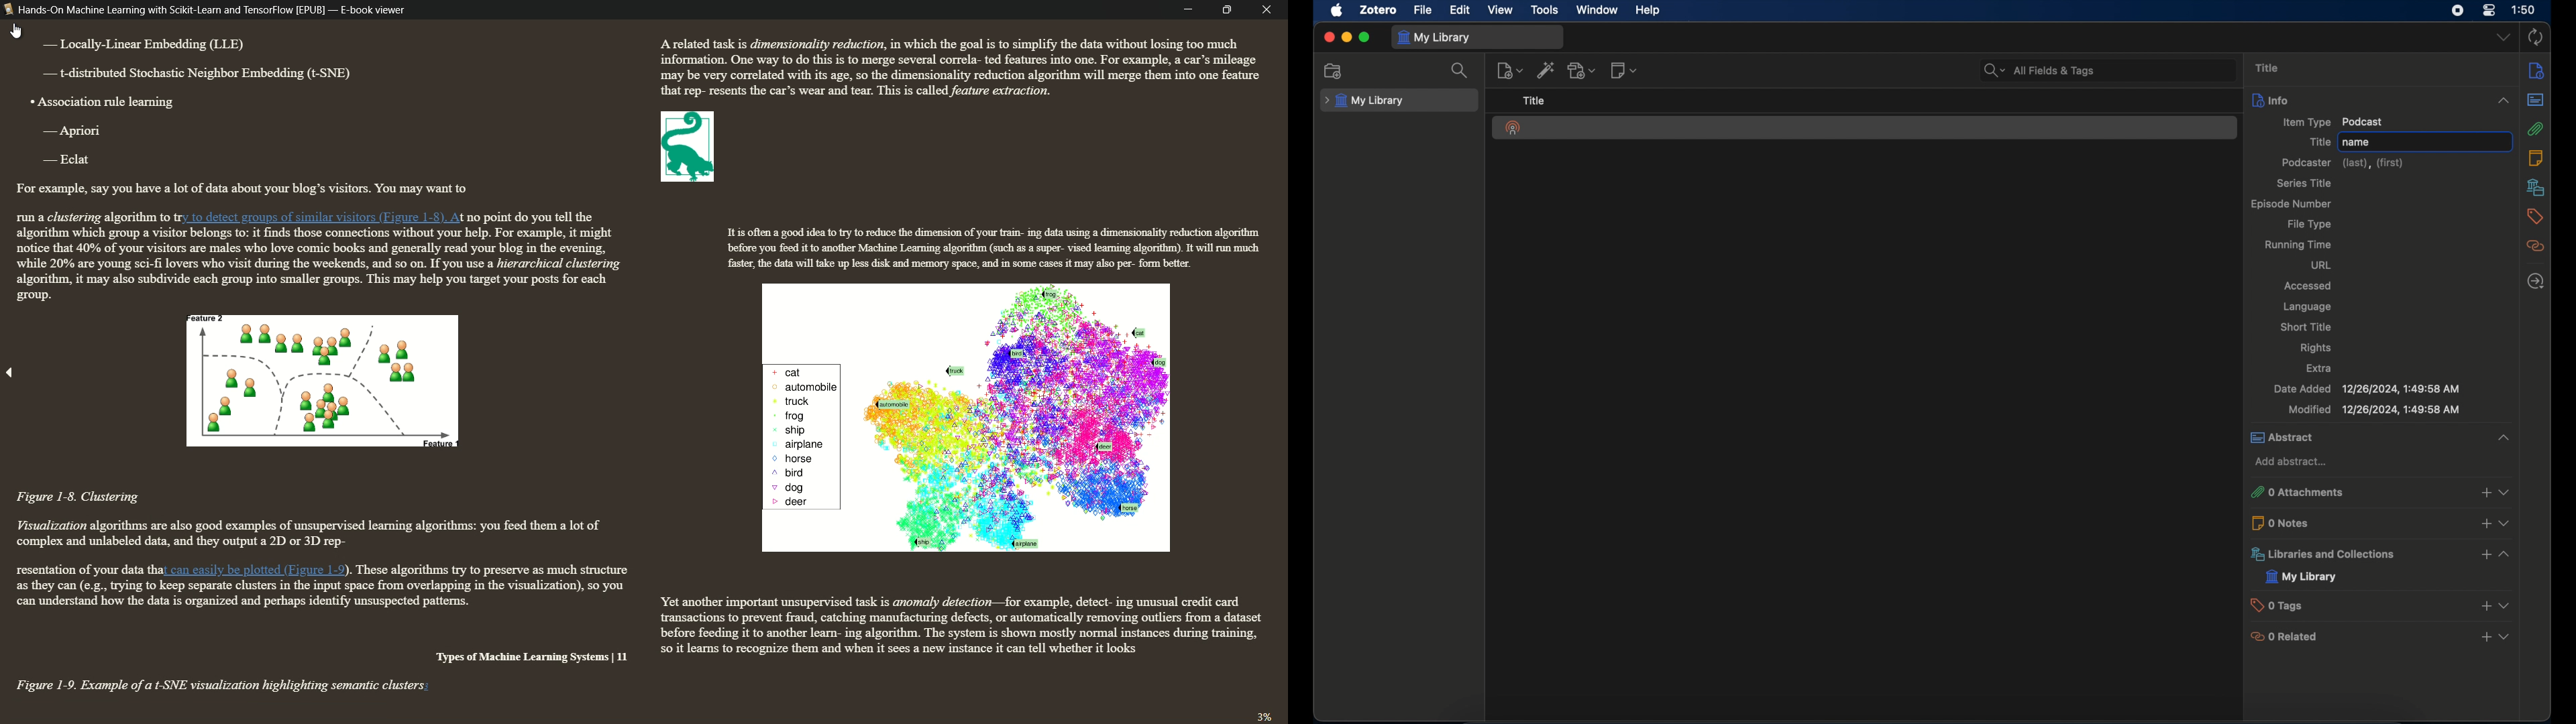 The width and height of the screenshot is (2576, 728). I want to click on title , so click(1535, 101).